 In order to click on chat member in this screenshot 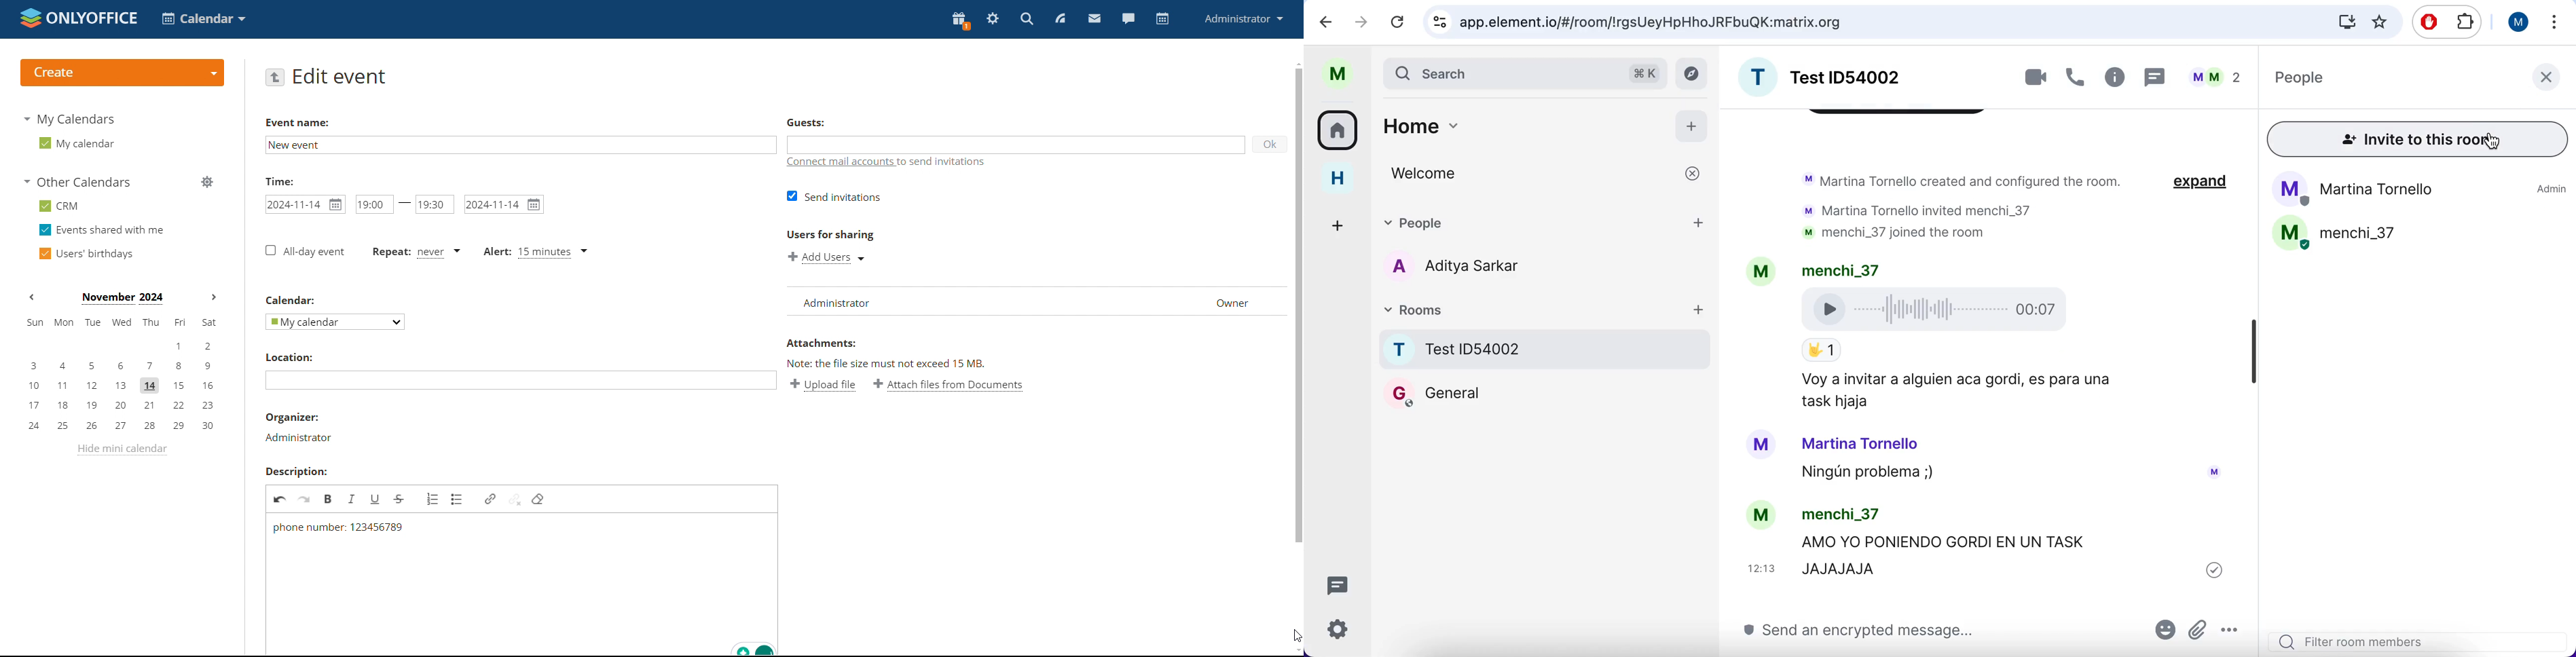, I will do `click(1534, 265)`.